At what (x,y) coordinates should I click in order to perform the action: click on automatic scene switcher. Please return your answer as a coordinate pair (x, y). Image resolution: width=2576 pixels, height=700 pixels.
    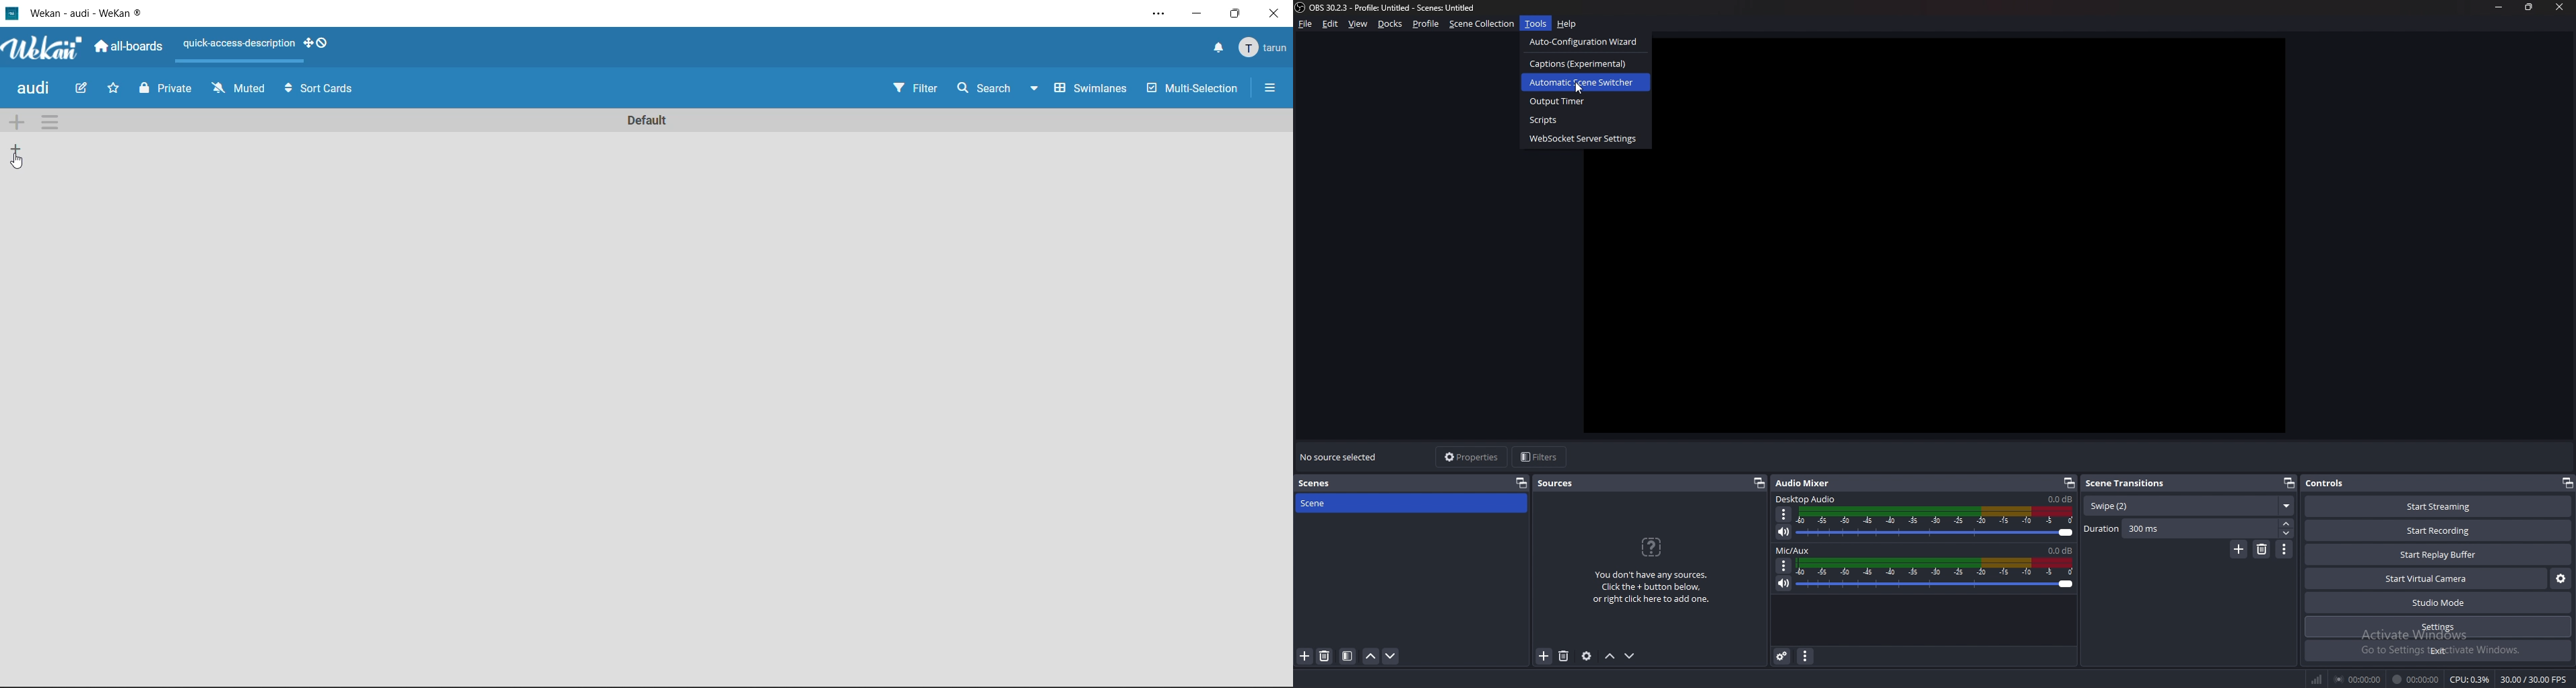
    Looking at the image, I should click on (1582, 82).